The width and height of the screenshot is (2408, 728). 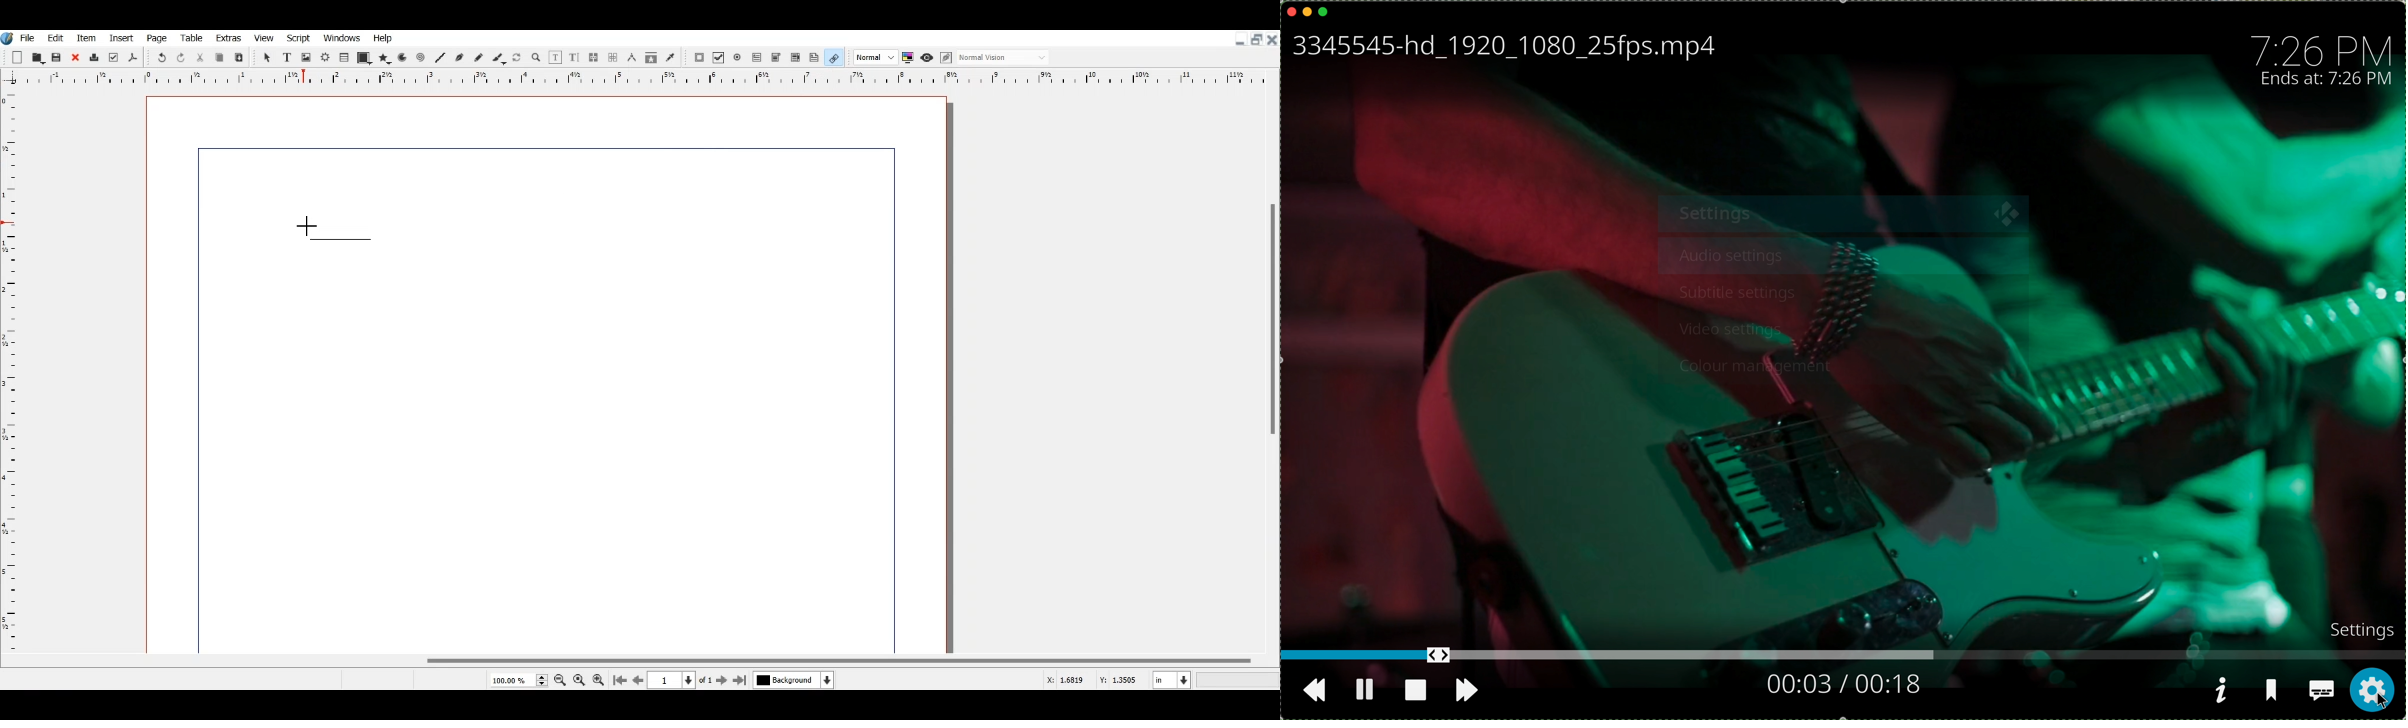 What do you see at coordinates (29, 37) in the screenshot?
I see `File` at bounding box center [29, 37].